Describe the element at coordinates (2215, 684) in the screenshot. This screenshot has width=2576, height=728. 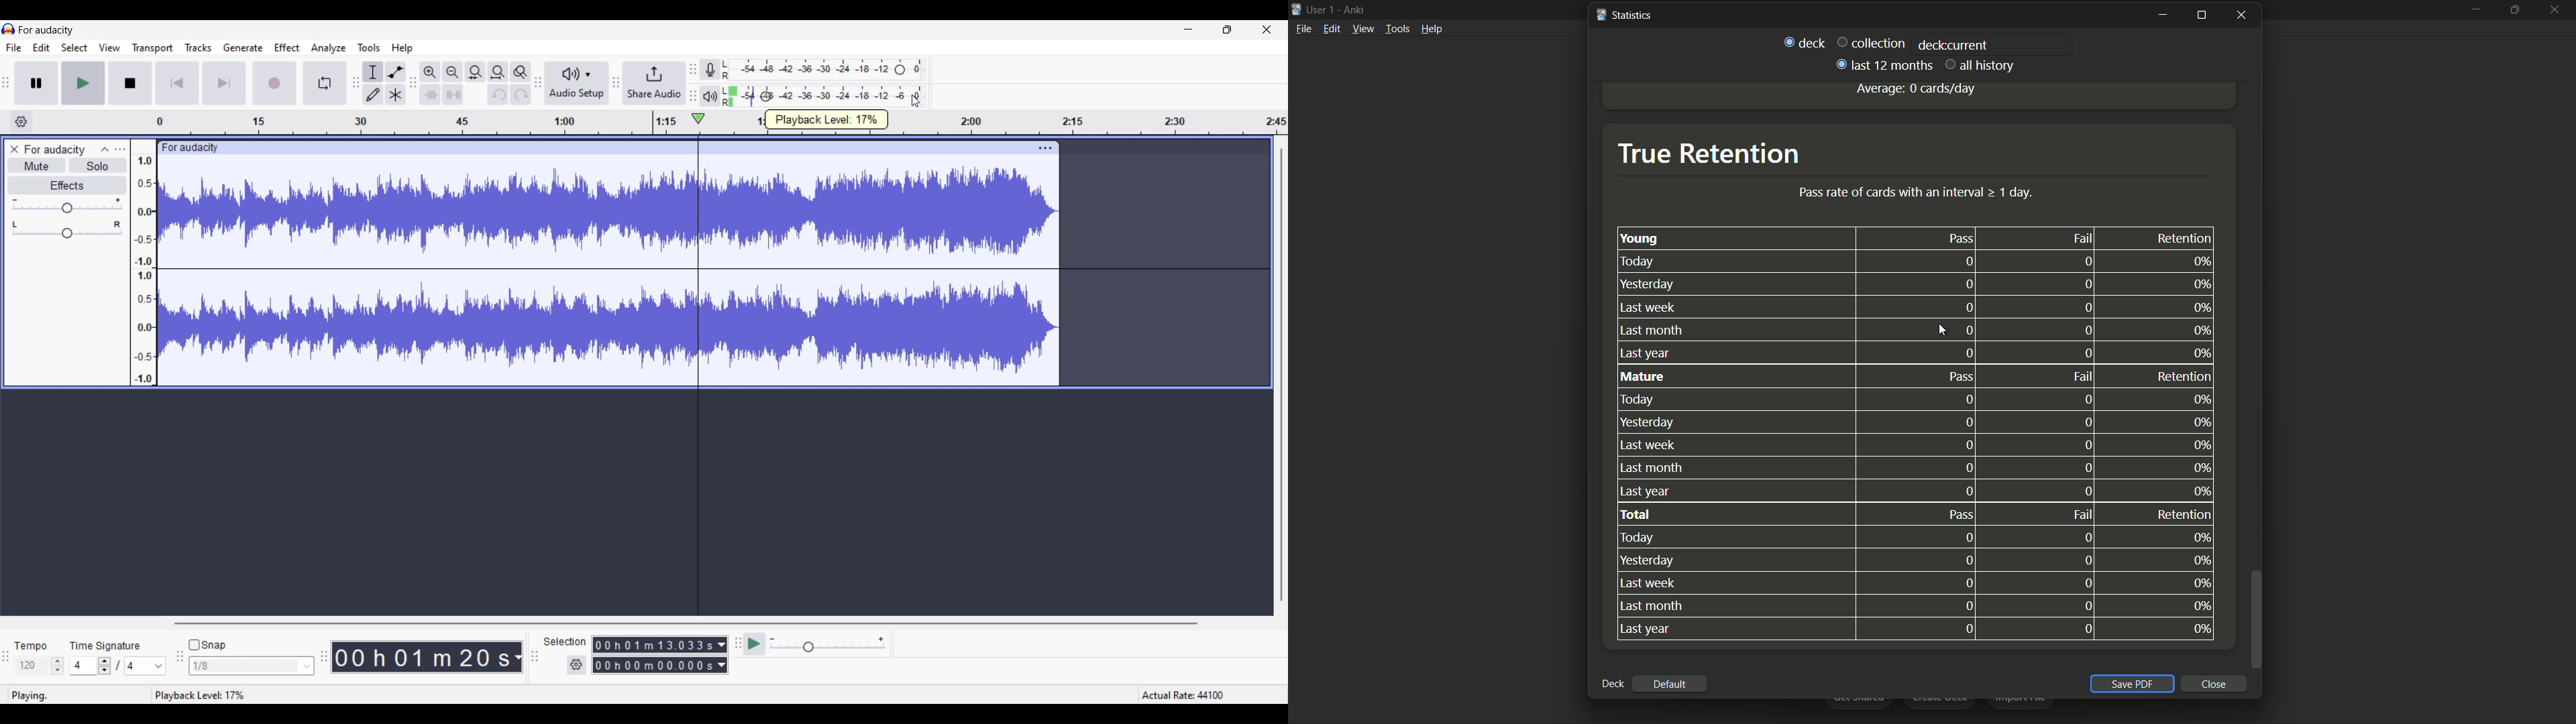
I see `close` at that location.